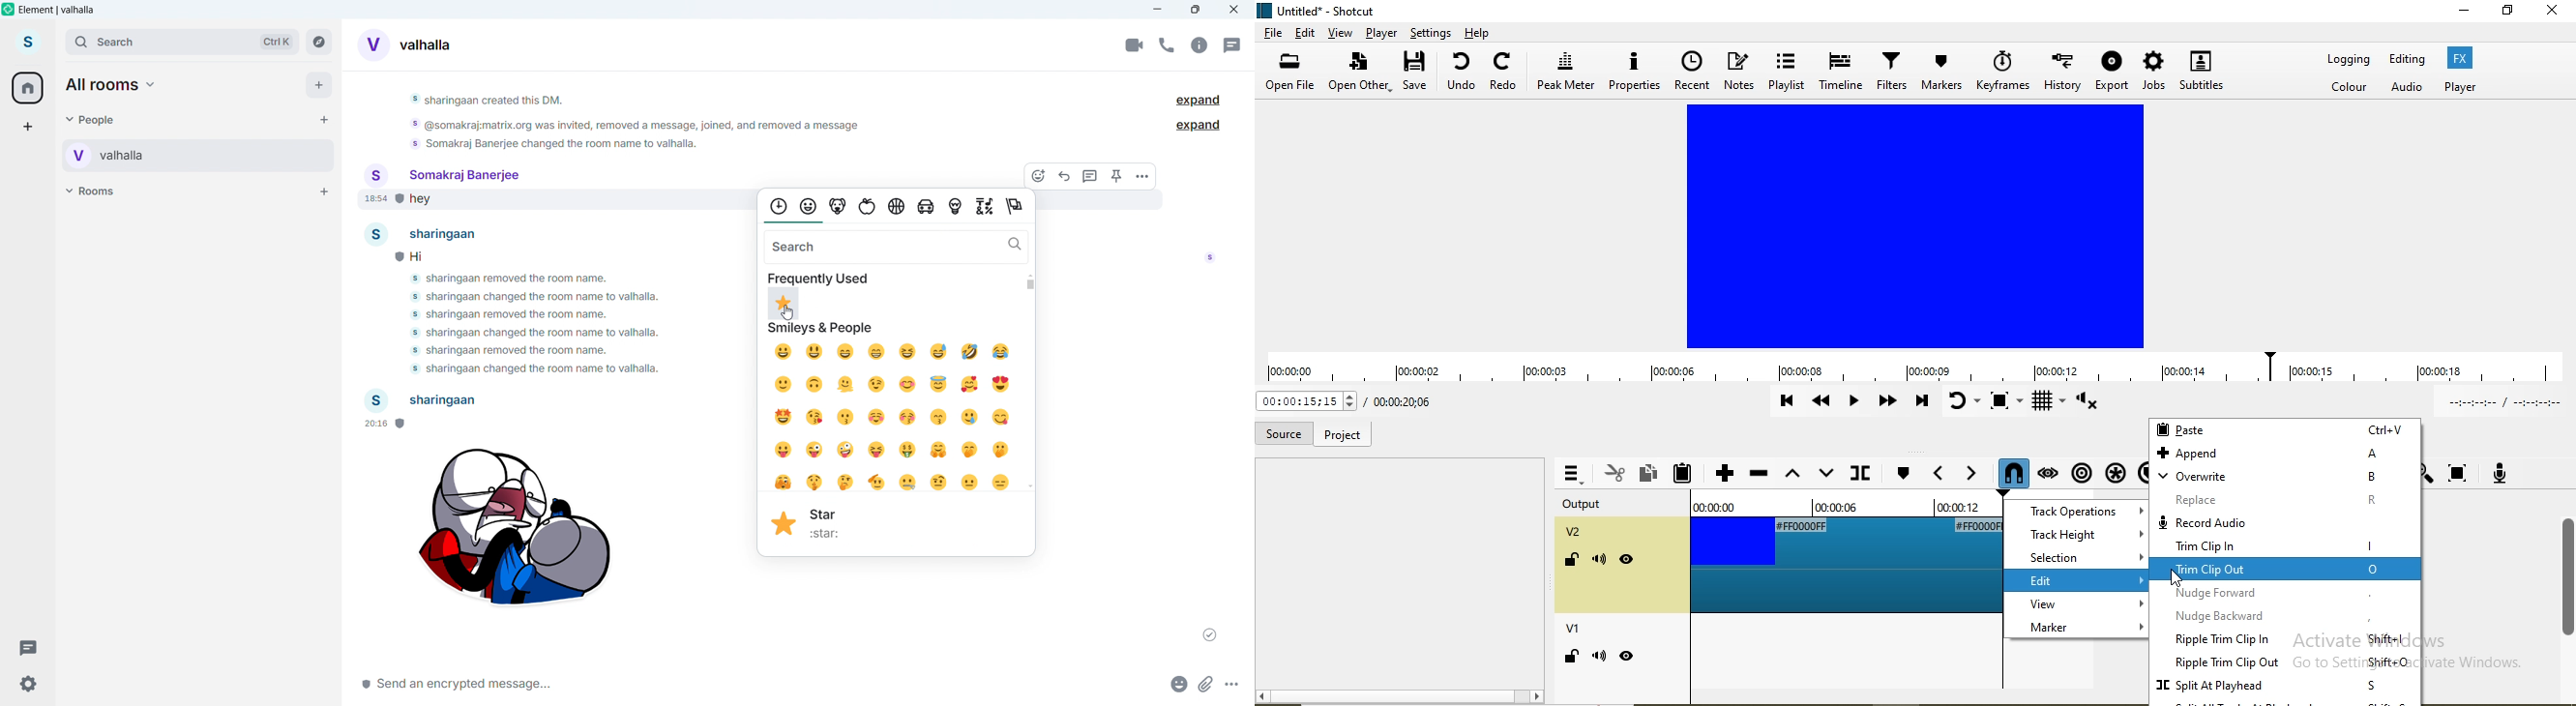 The image size is (2576, 728). What do you see at coordinates (2112, 469) in the screenshot?
I see `Ripple all tracks` at bounding box center [2112, 469].